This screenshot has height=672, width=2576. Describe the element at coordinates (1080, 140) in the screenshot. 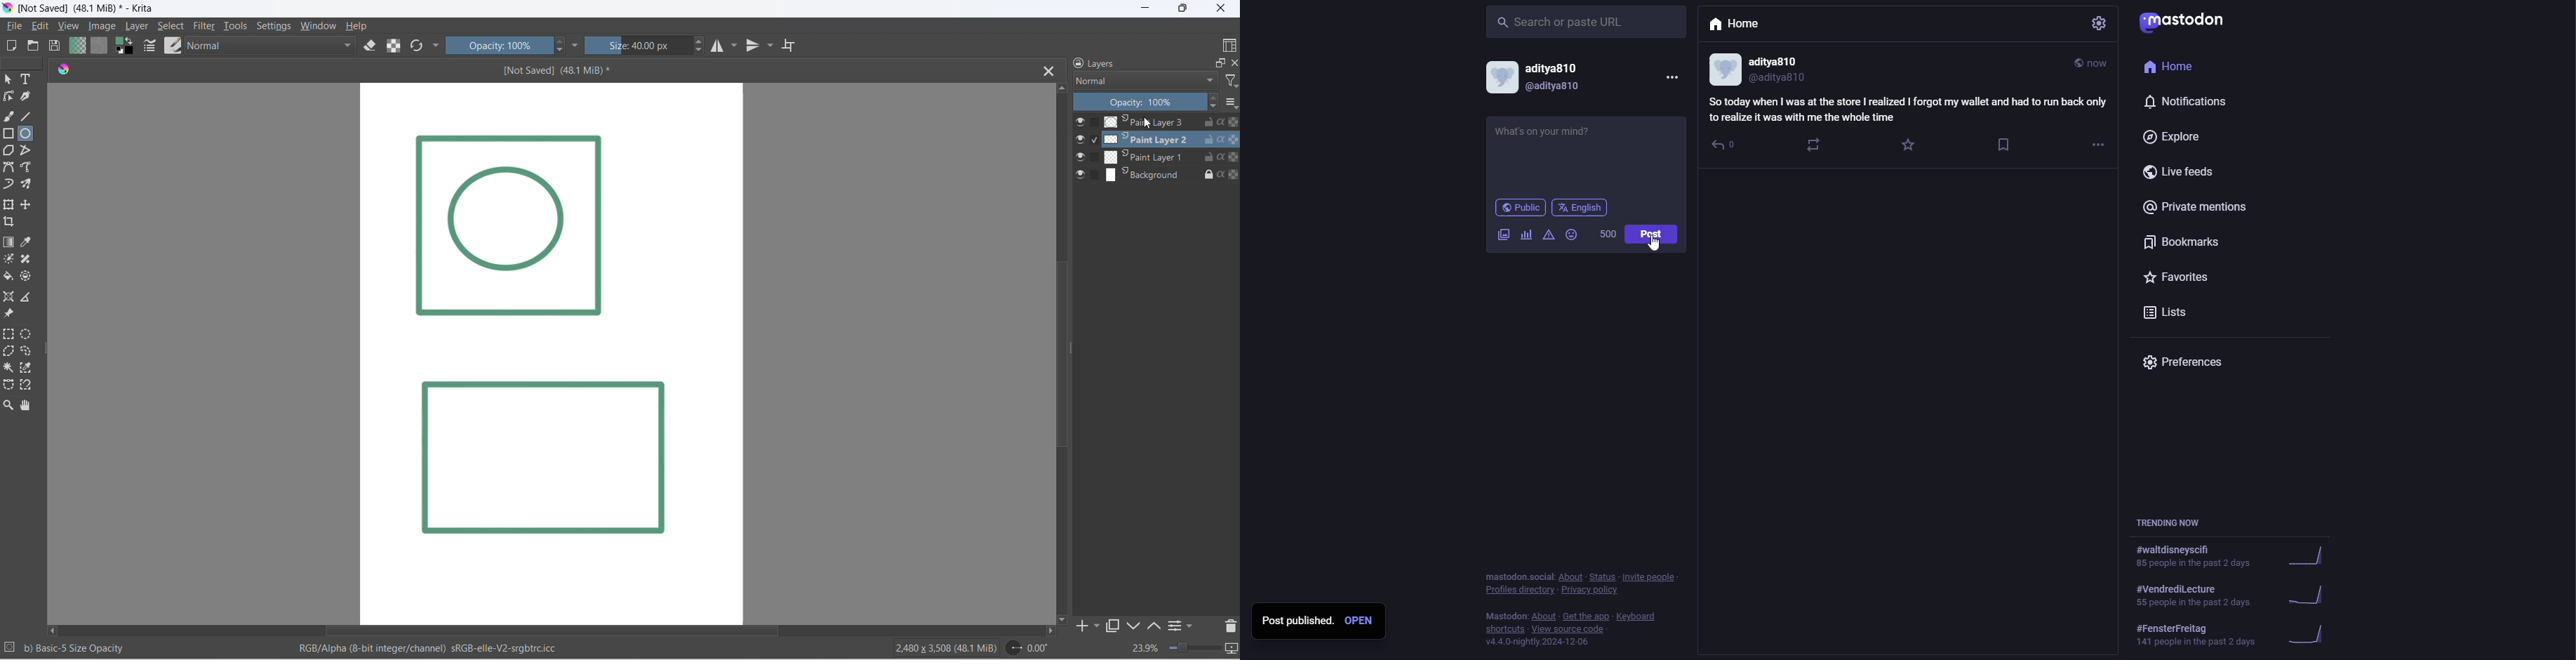

I see `visibilty` at that location.